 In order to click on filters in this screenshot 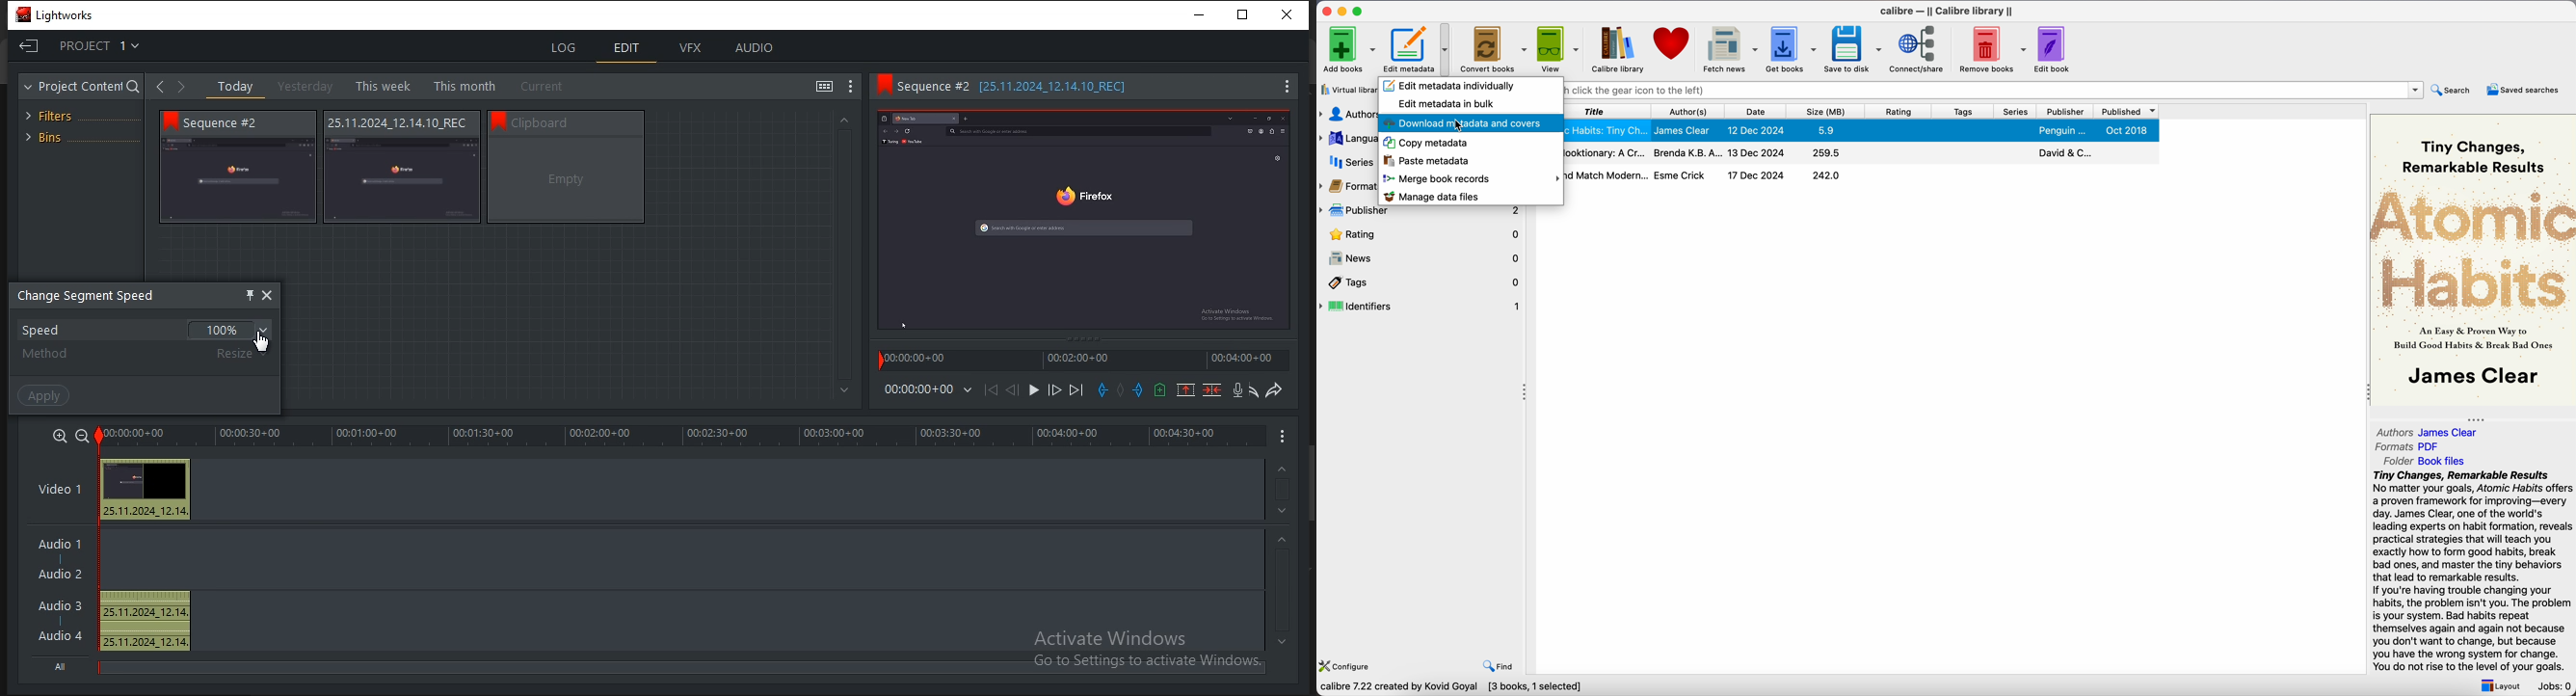, I will do `click(58, 114)`.